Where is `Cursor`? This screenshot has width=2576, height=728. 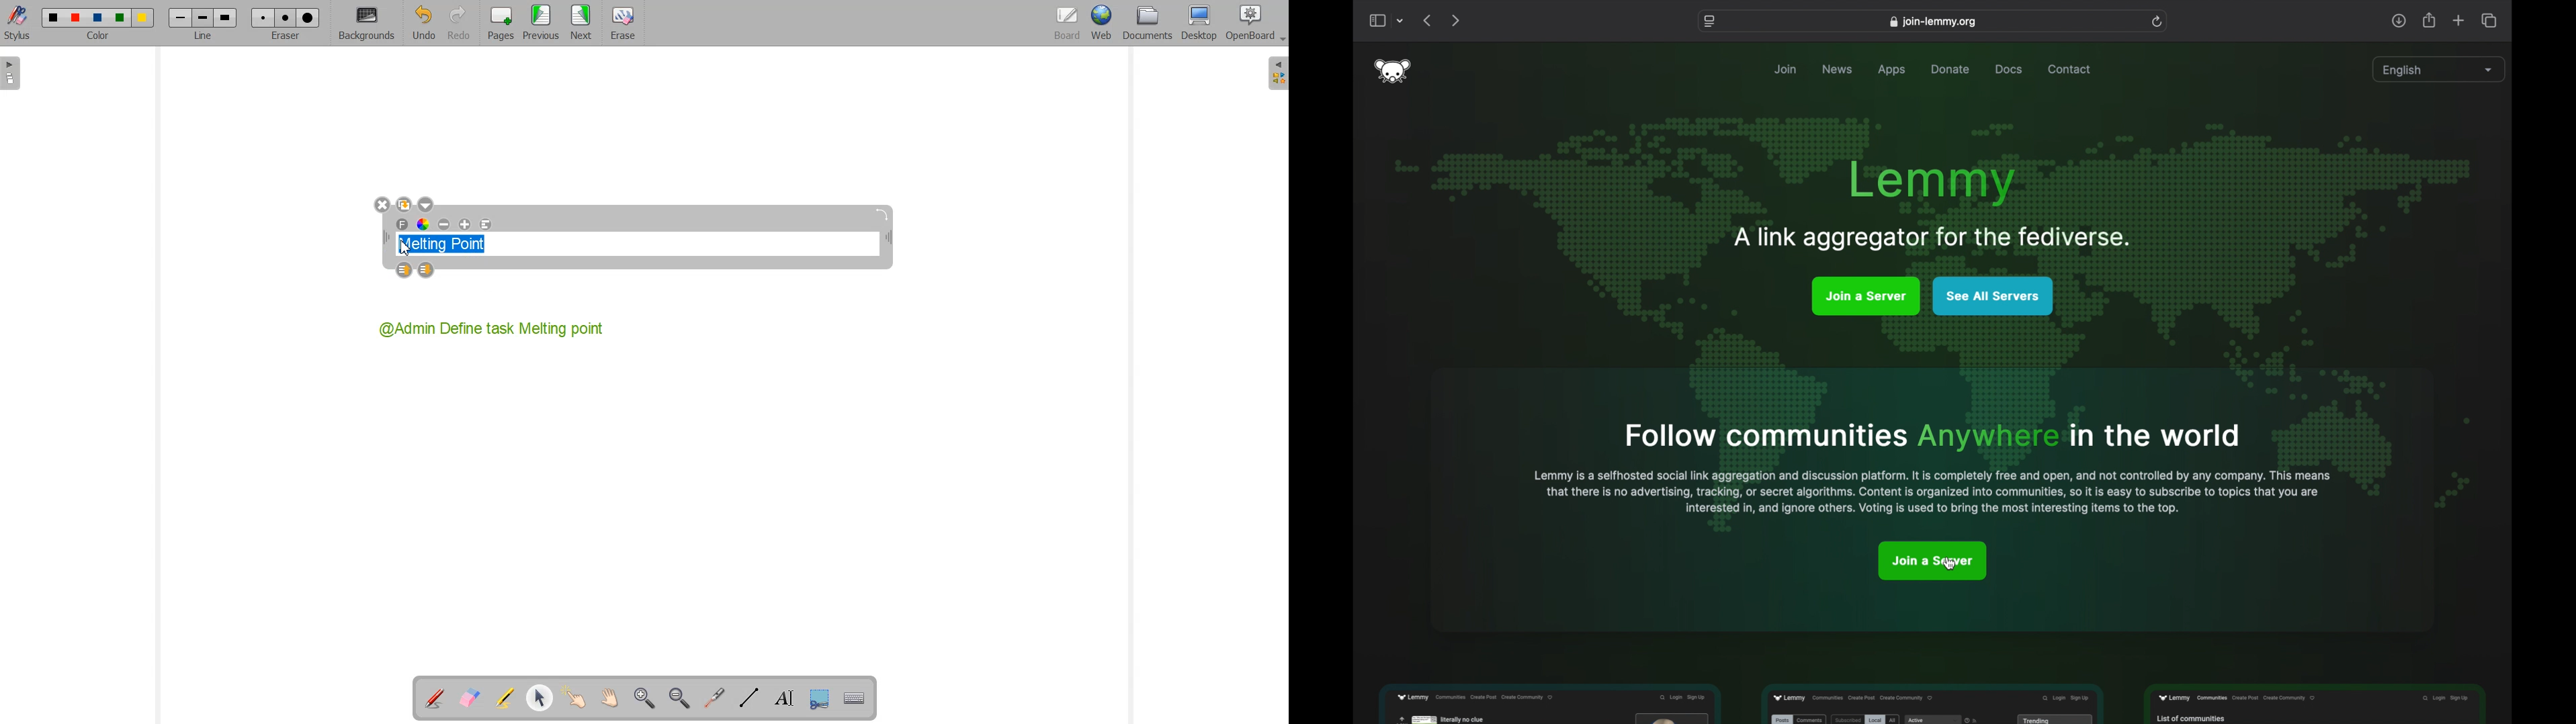 Cursor is located at coordinates (406, 248).